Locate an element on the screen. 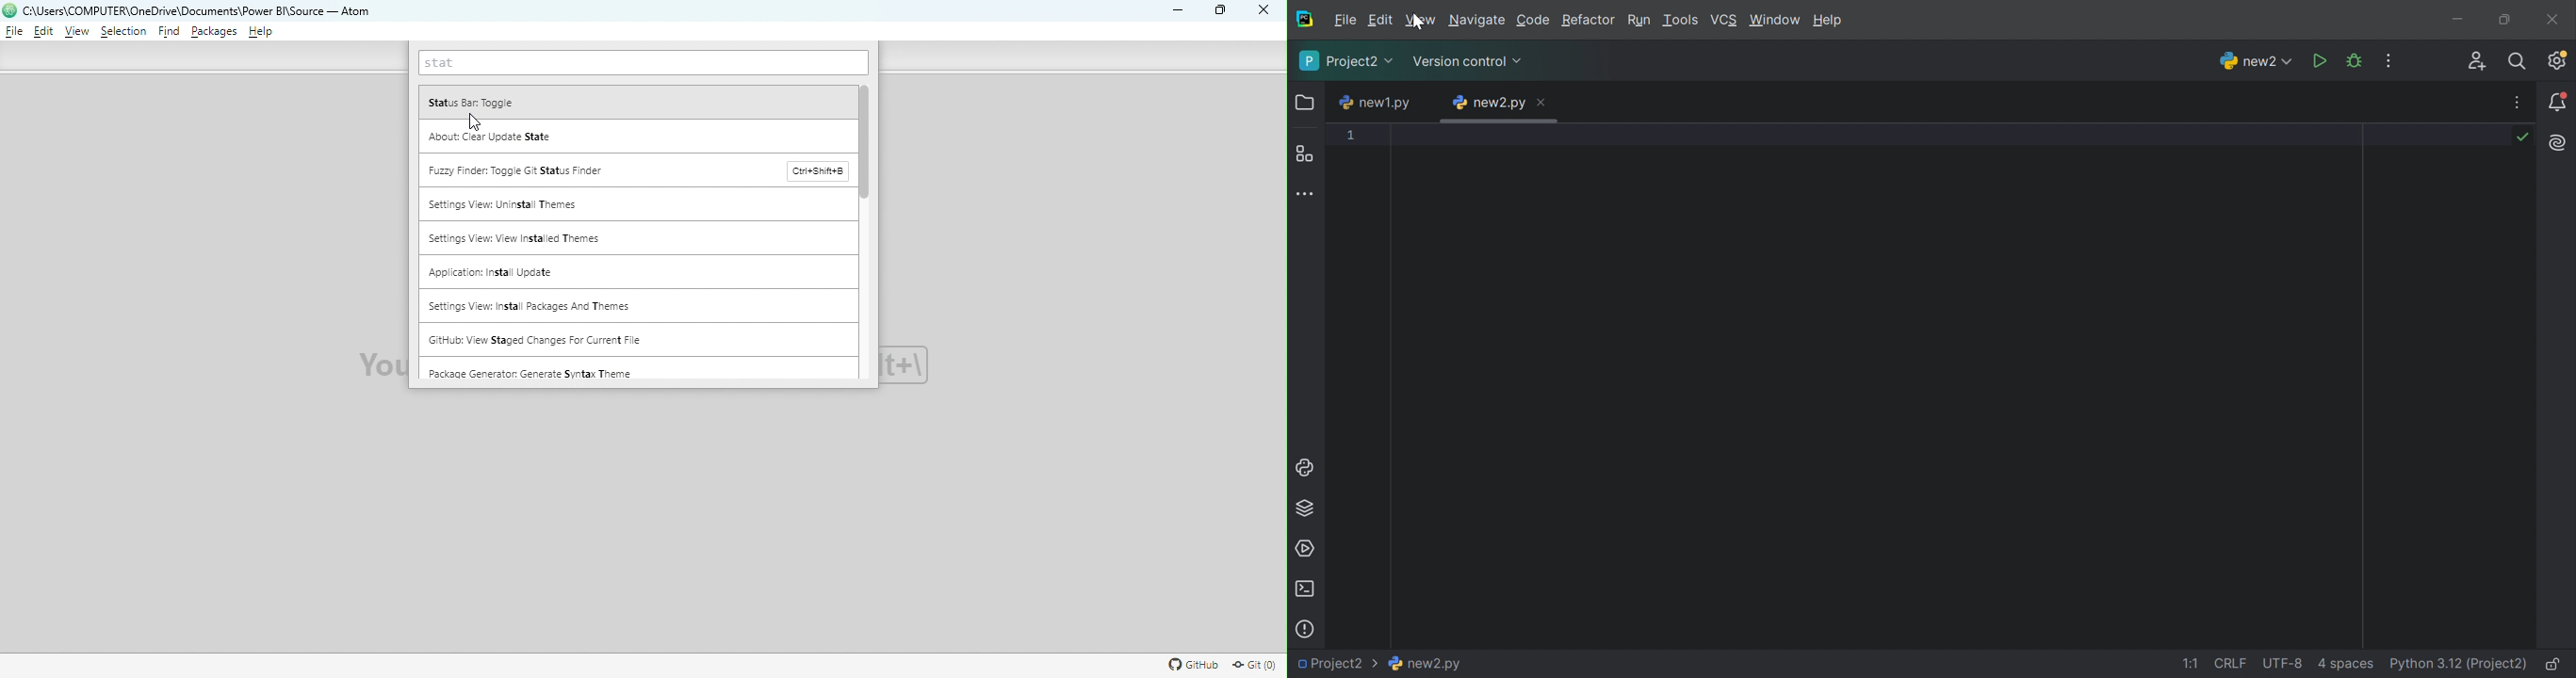 This screenshot has height=700, width=2576. Terminal is located at coordinates (1305, 590).